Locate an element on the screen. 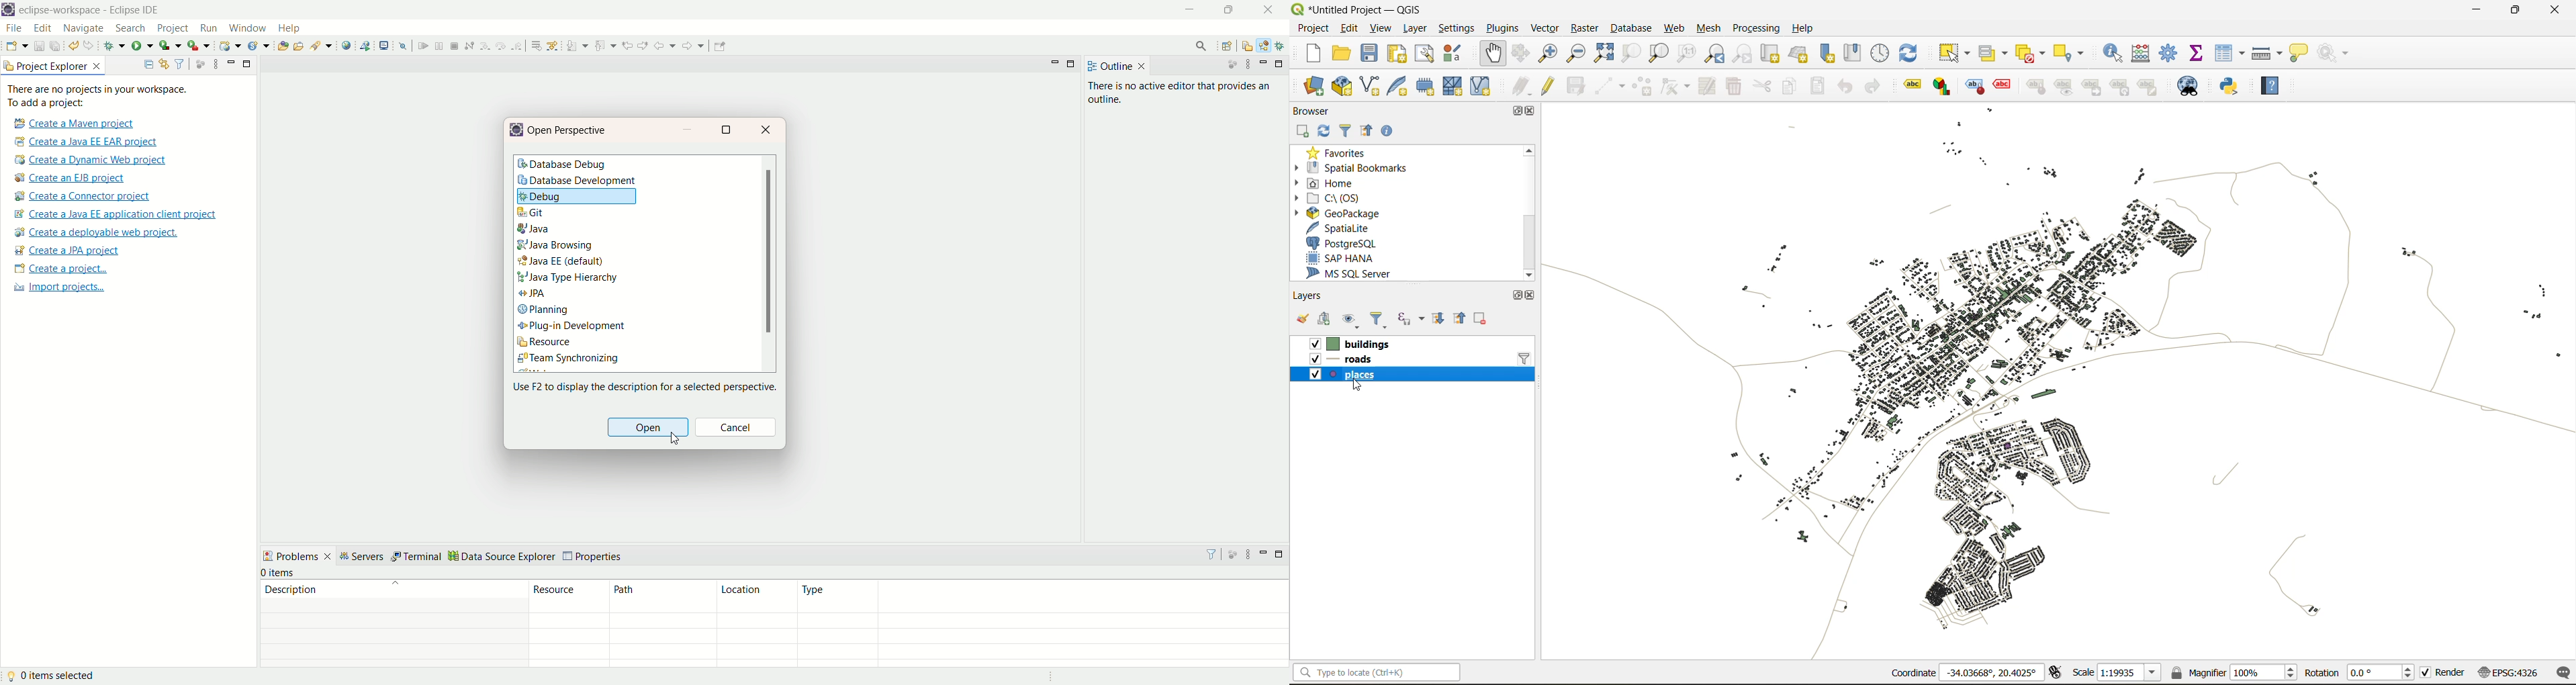 This screenshot has width=2576, height=700. java EE is located at coordinates (1266, 44).